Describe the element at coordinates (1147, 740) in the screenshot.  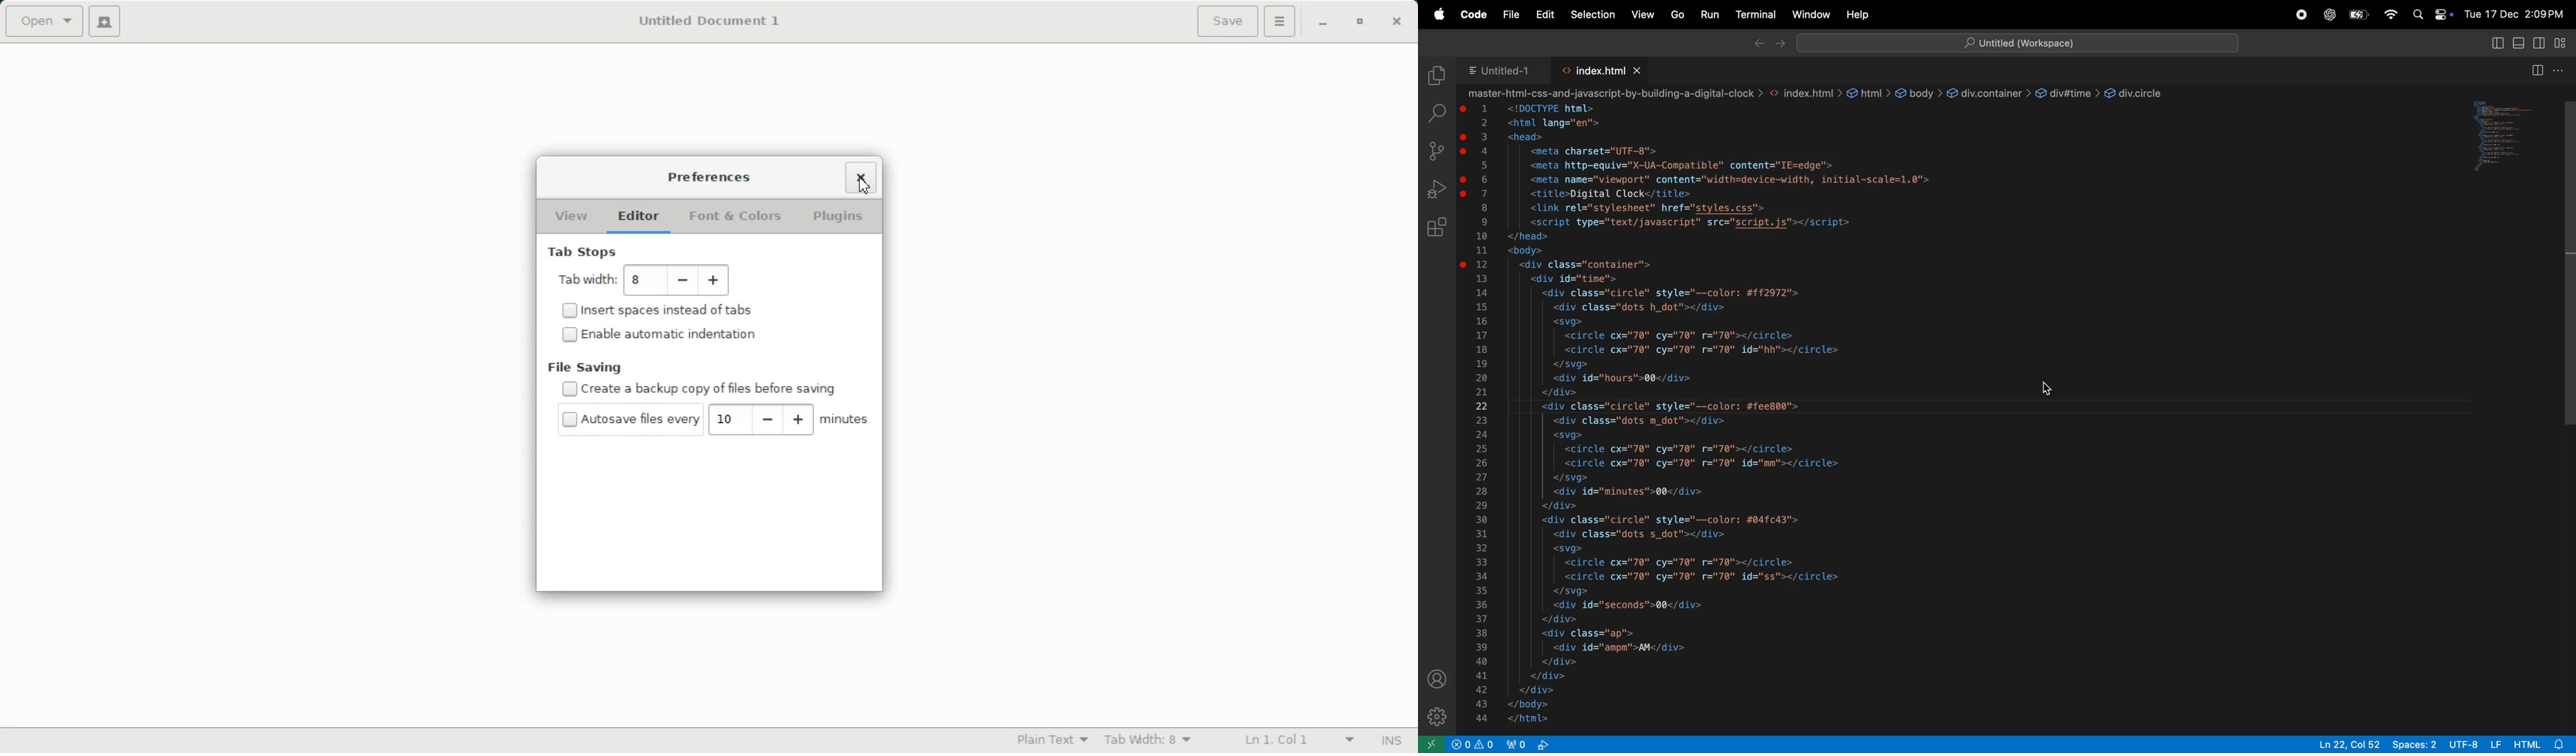
I see `Tab Width` at that location.